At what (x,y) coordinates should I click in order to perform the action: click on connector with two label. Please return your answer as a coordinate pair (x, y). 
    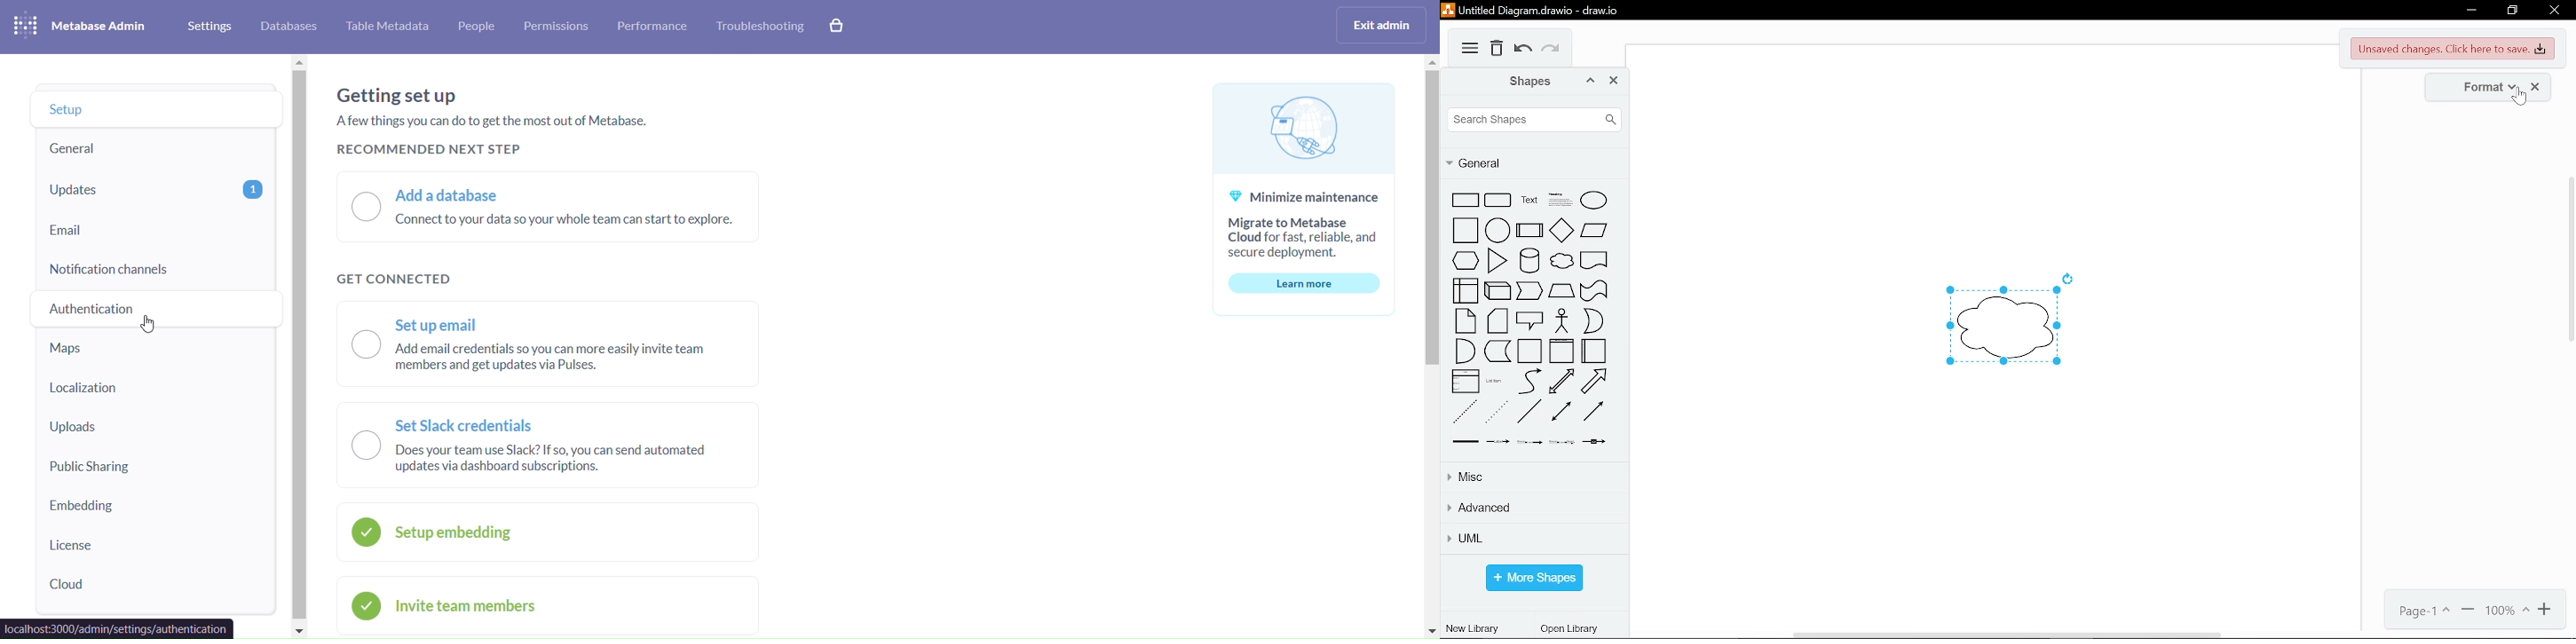
    Looking at the image, I should click on (1531, 442).